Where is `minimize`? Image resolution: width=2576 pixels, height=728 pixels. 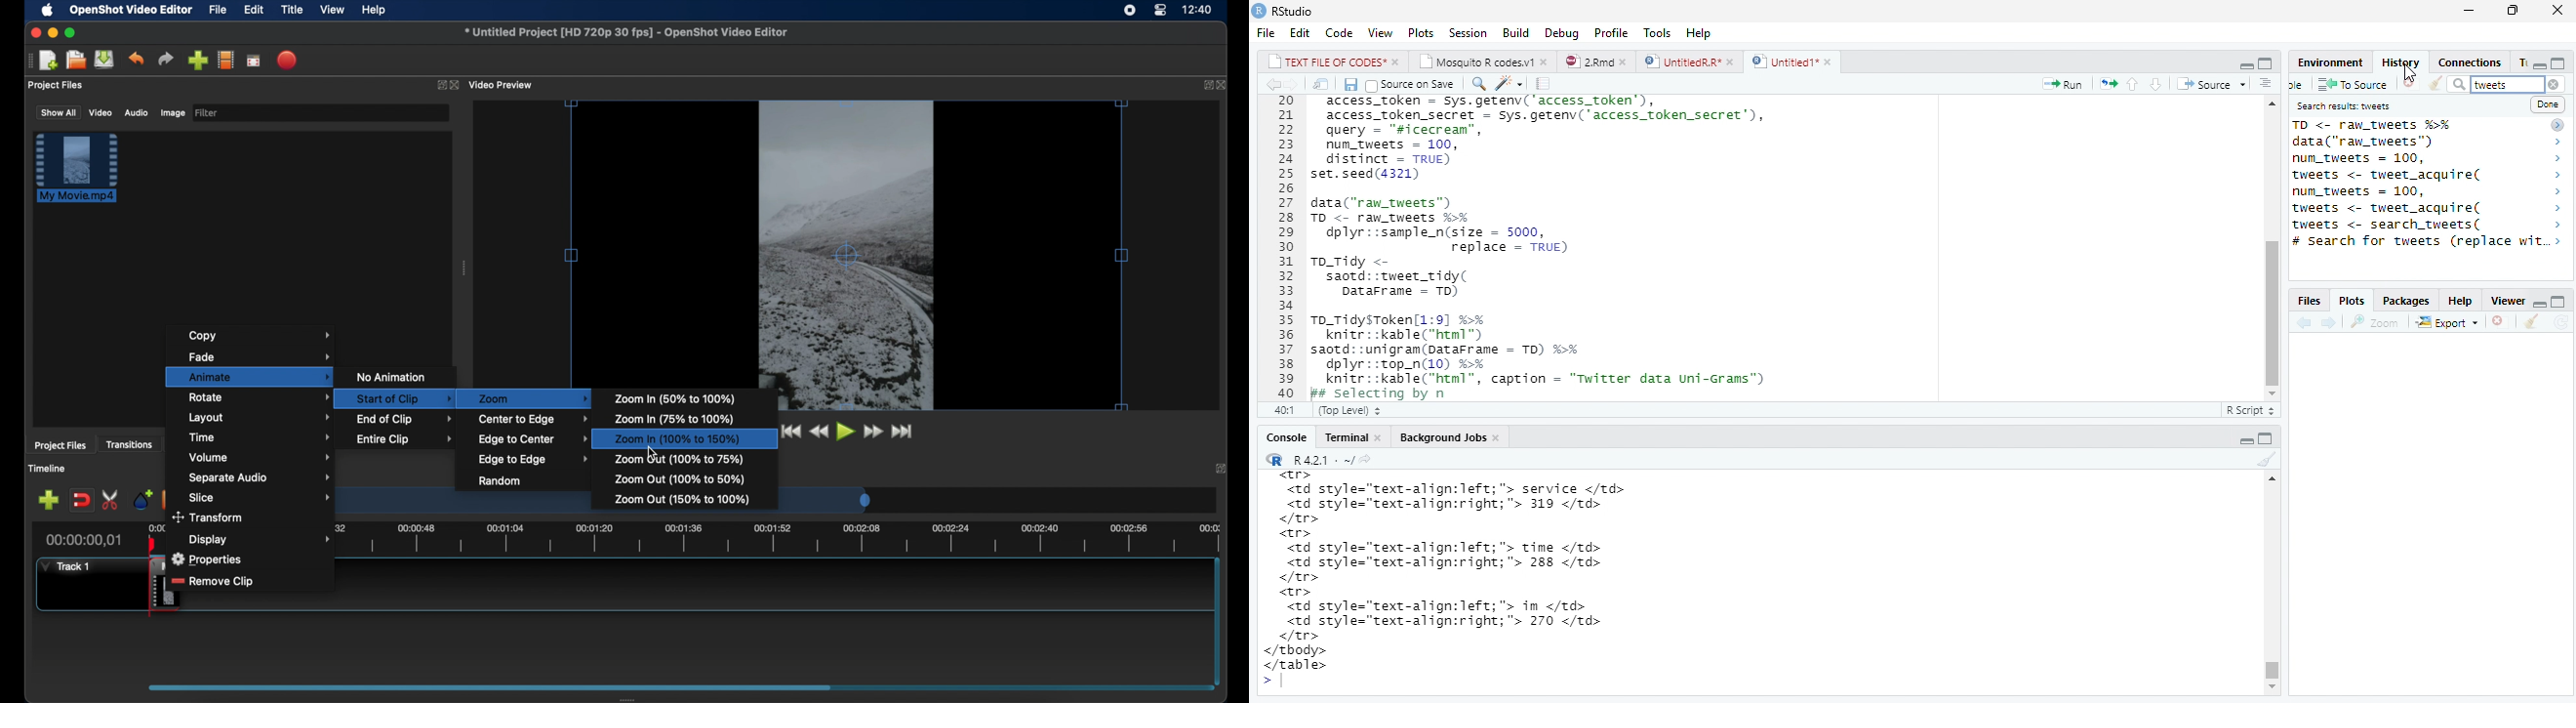
minimize is located at coordinates (2471, 11).